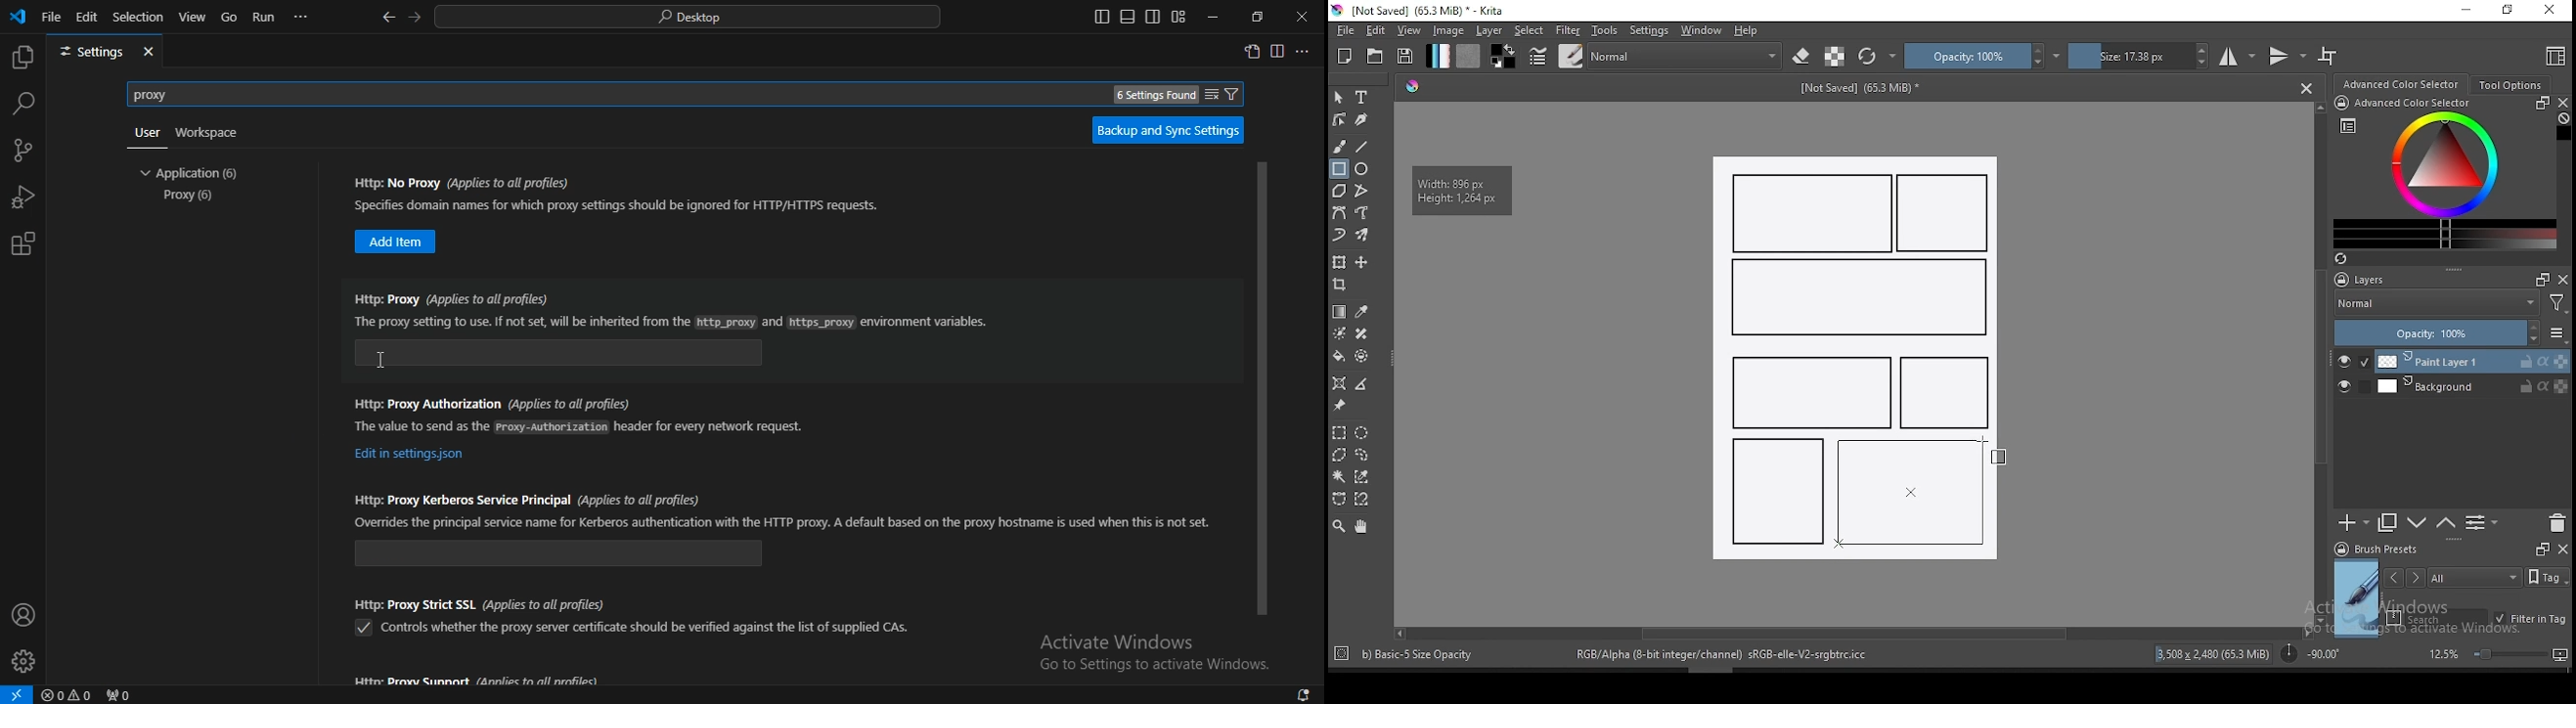 The width and height of the screenshot is (2576, 728). I want to click on https: no proxy, so click(622, 205).